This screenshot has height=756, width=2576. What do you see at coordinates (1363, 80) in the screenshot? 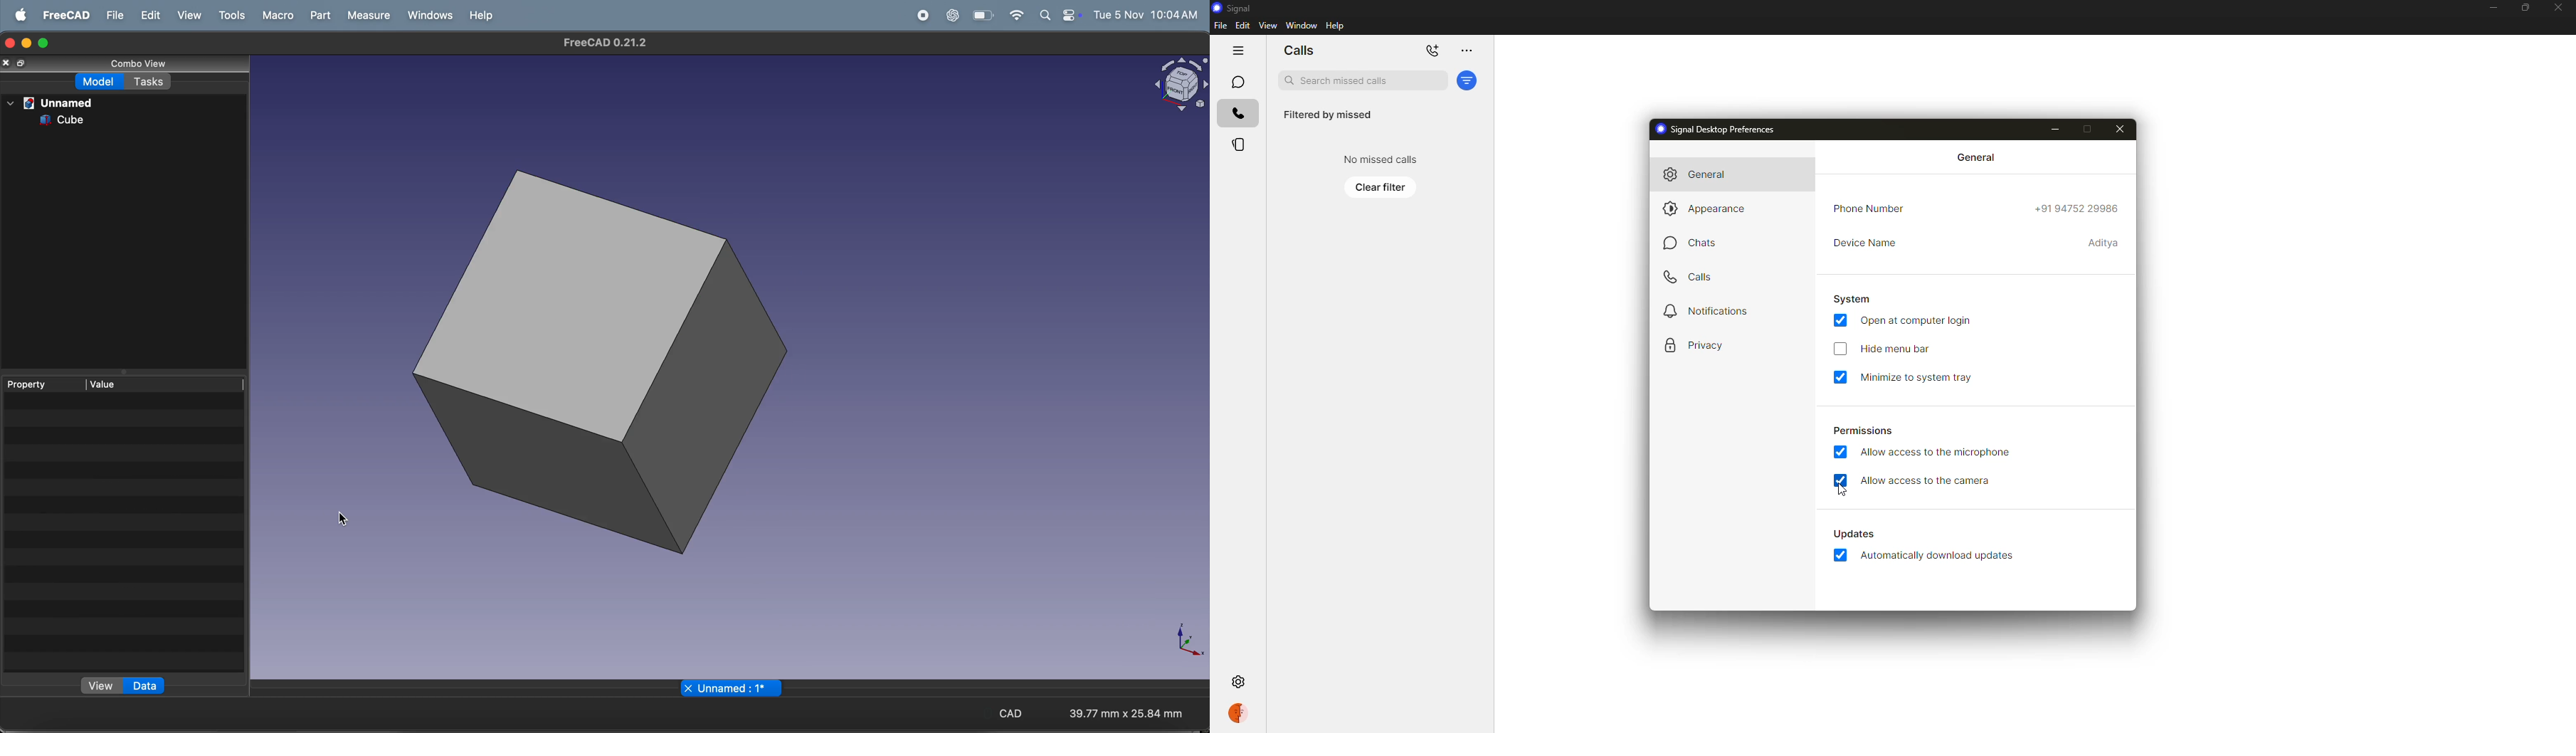
I see `search` at bounding box center [1363, 80].